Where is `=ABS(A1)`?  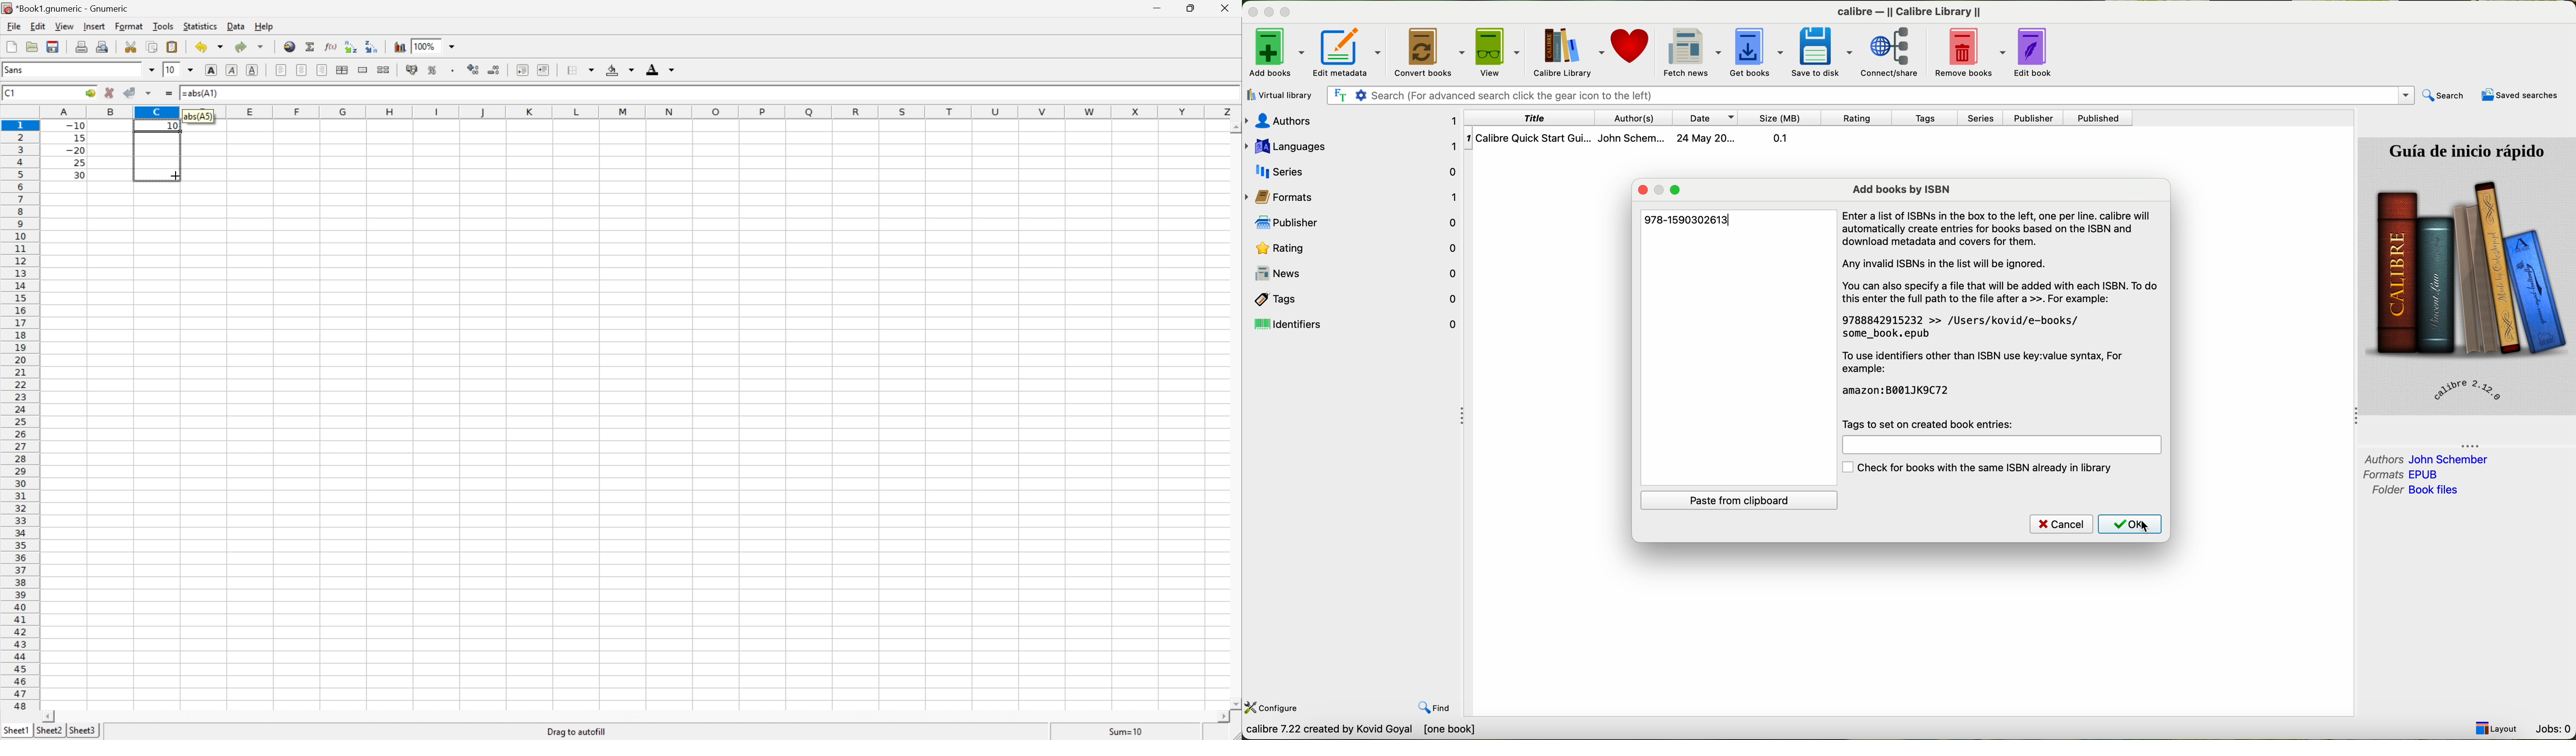 =ABS(A1) is located at coordinates (204, 92).